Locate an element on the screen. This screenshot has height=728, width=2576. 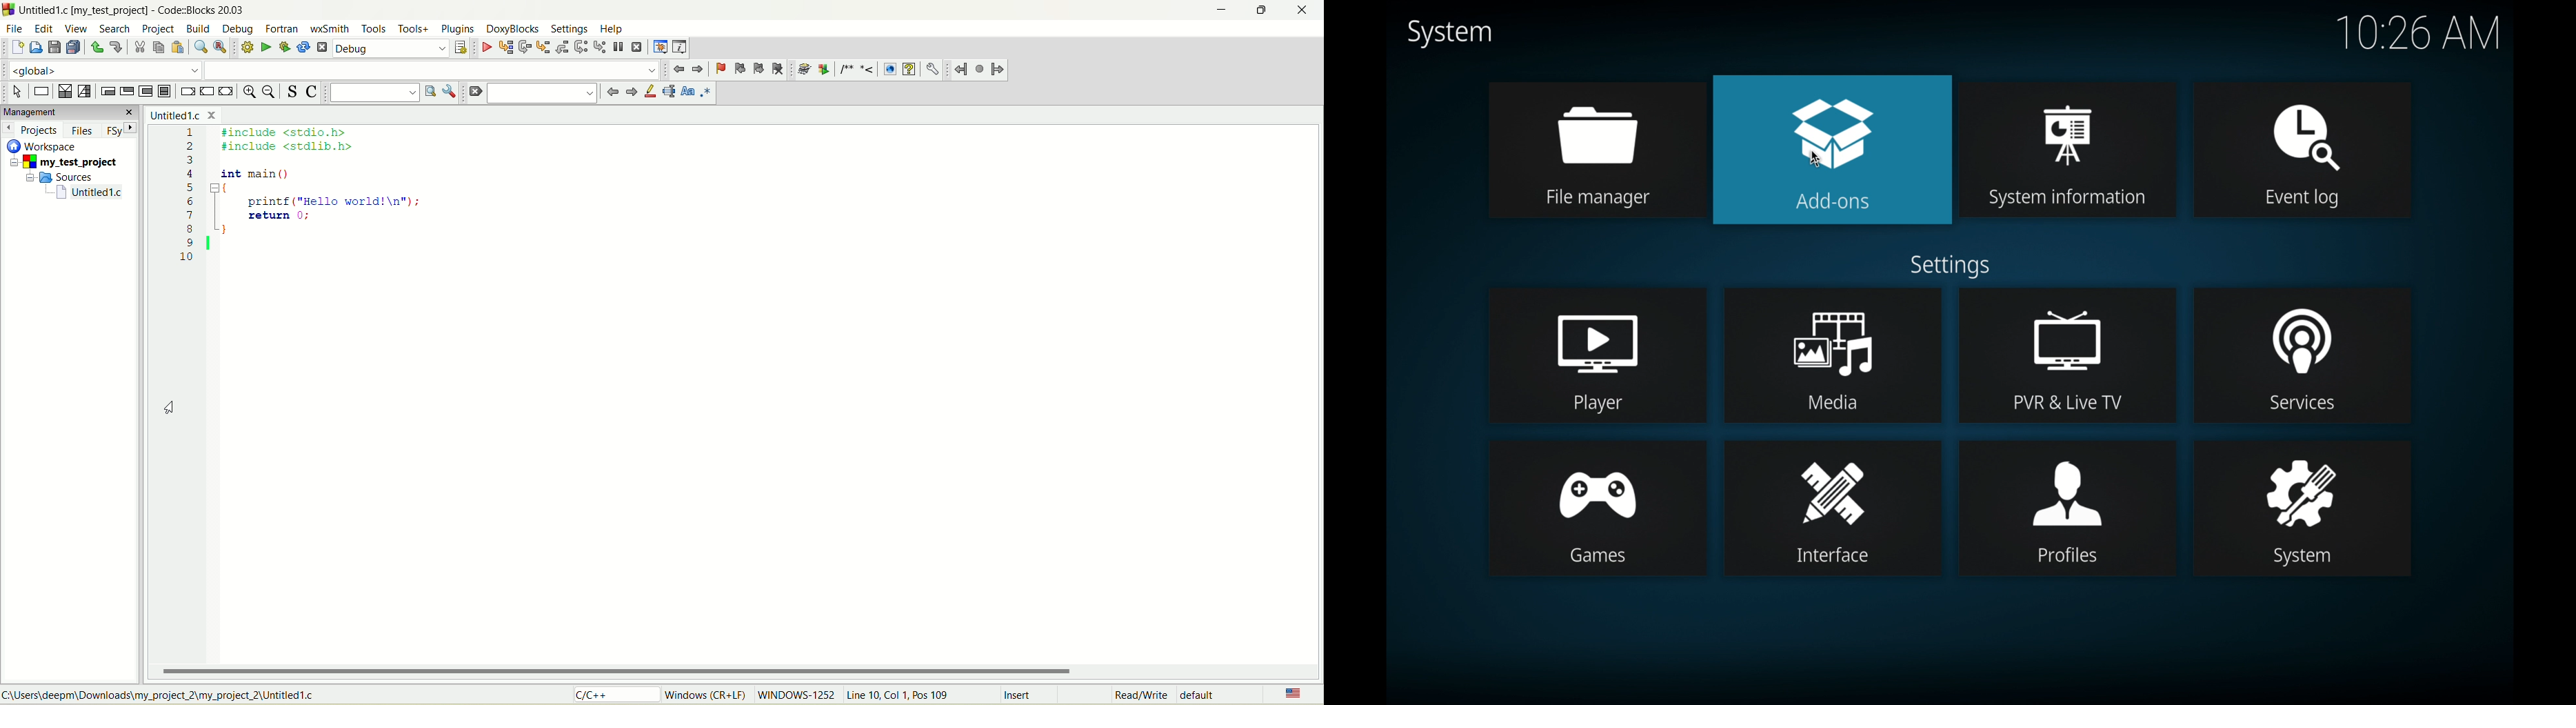
blank space is located at coordinates (541, 92).